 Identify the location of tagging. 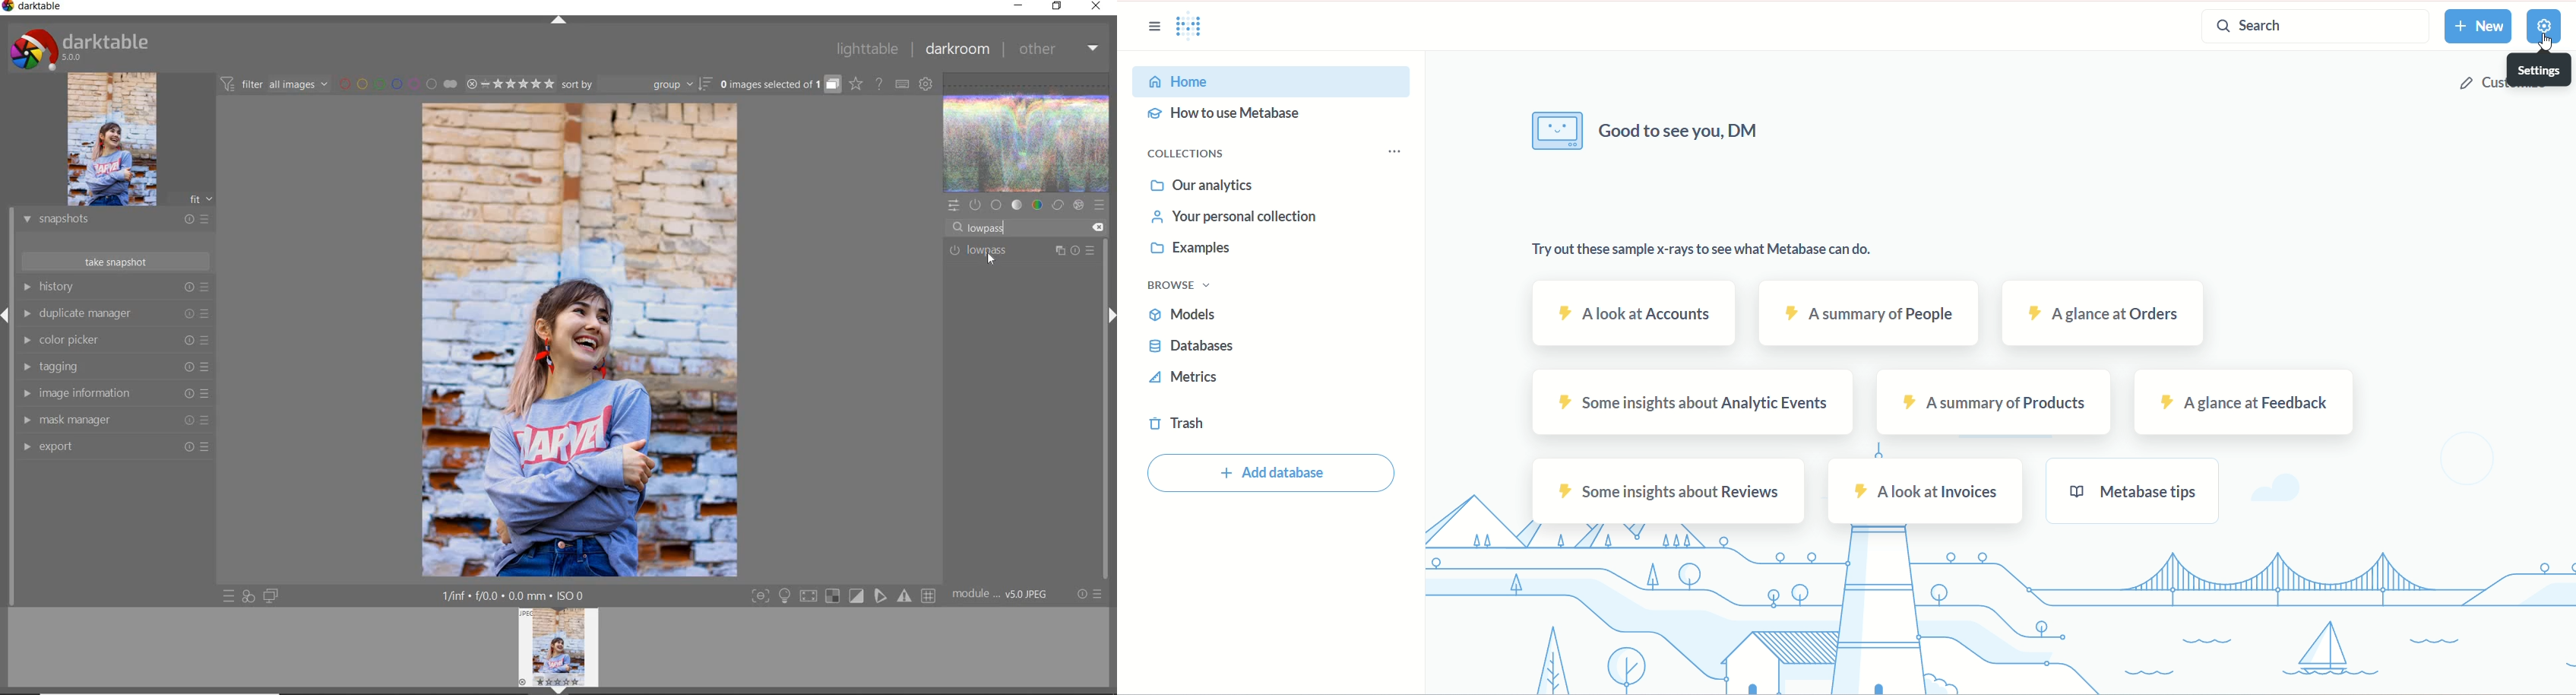
(115, 368).